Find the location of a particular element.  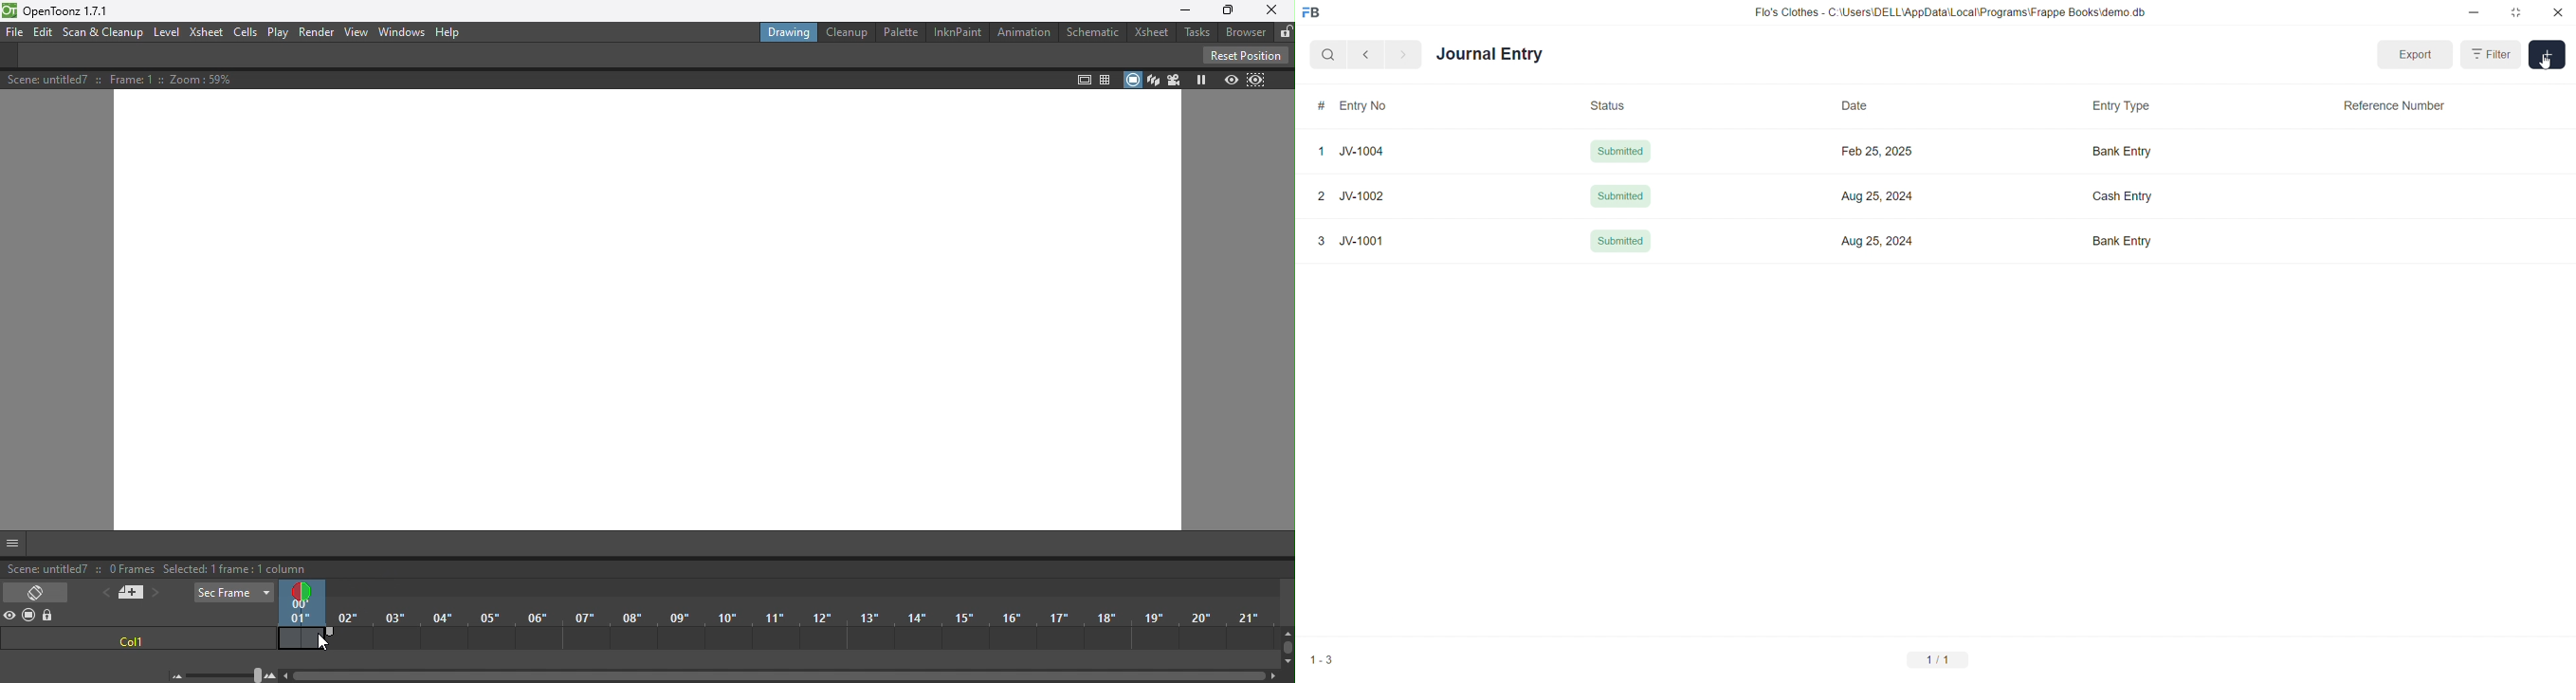

Drawing is located at coordinates (792, 32).